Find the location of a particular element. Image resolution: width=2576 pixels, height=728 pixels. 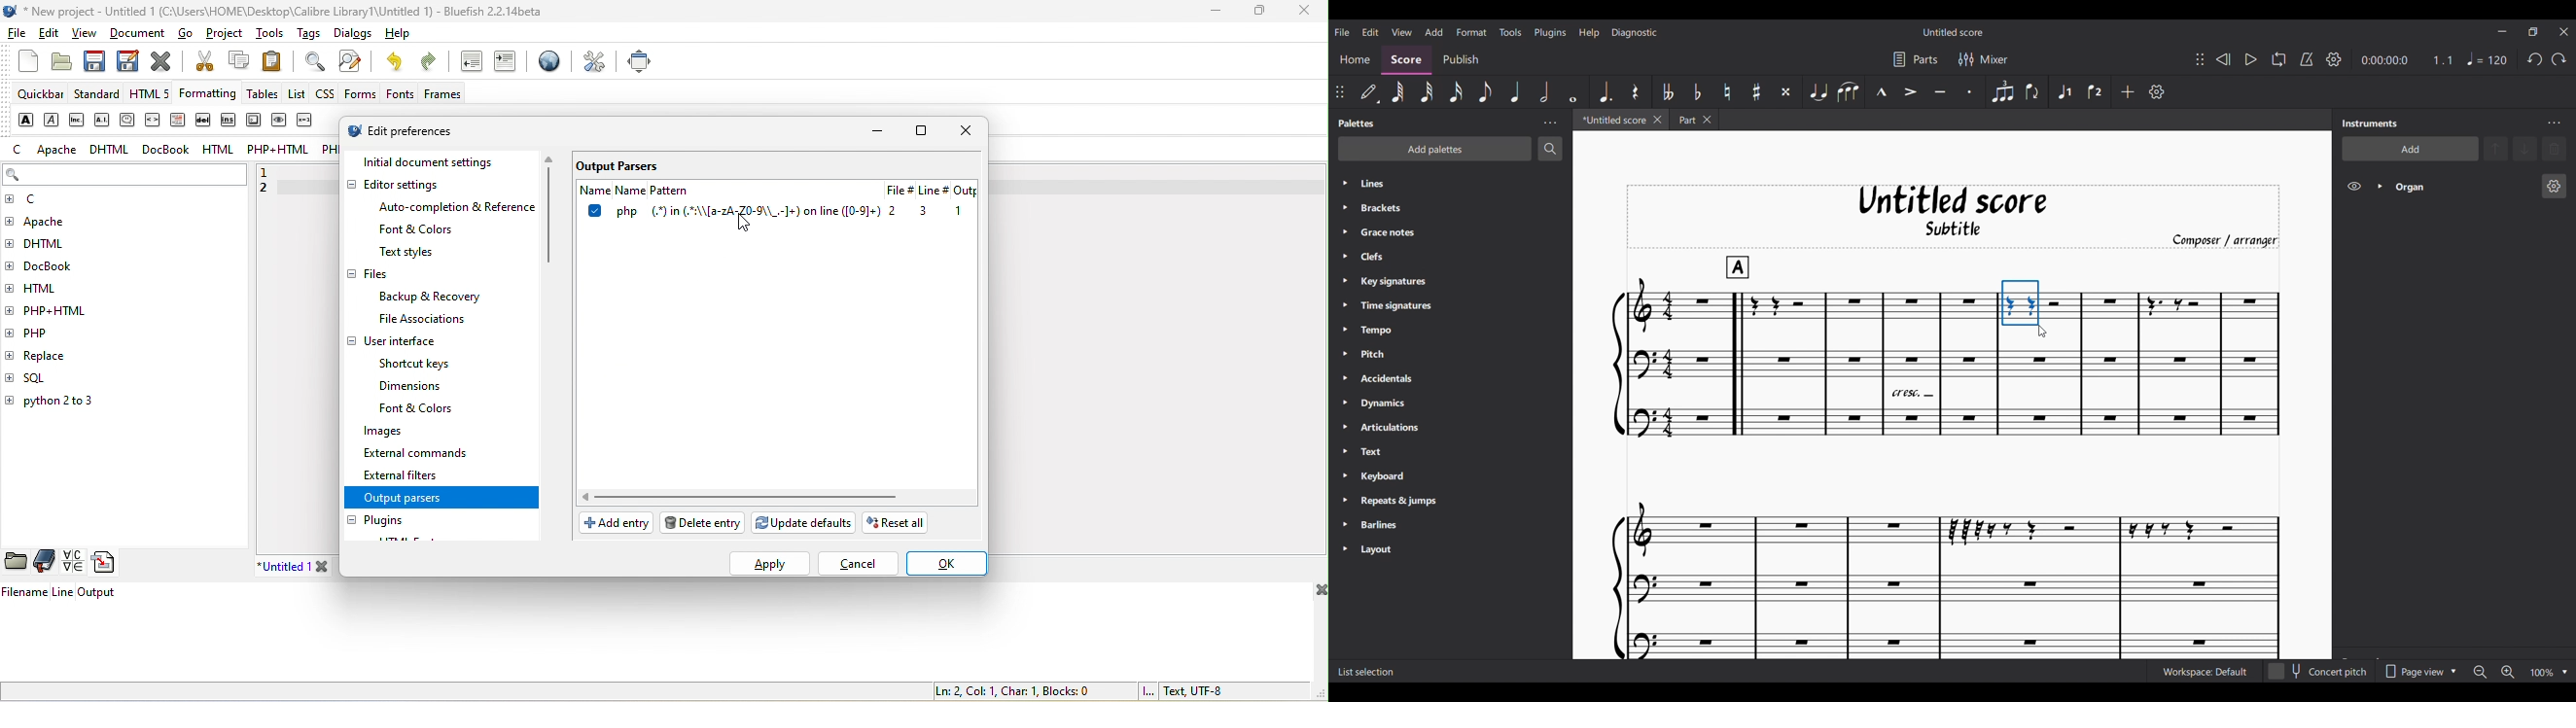

output parsers is located at coordinates (628, 167).